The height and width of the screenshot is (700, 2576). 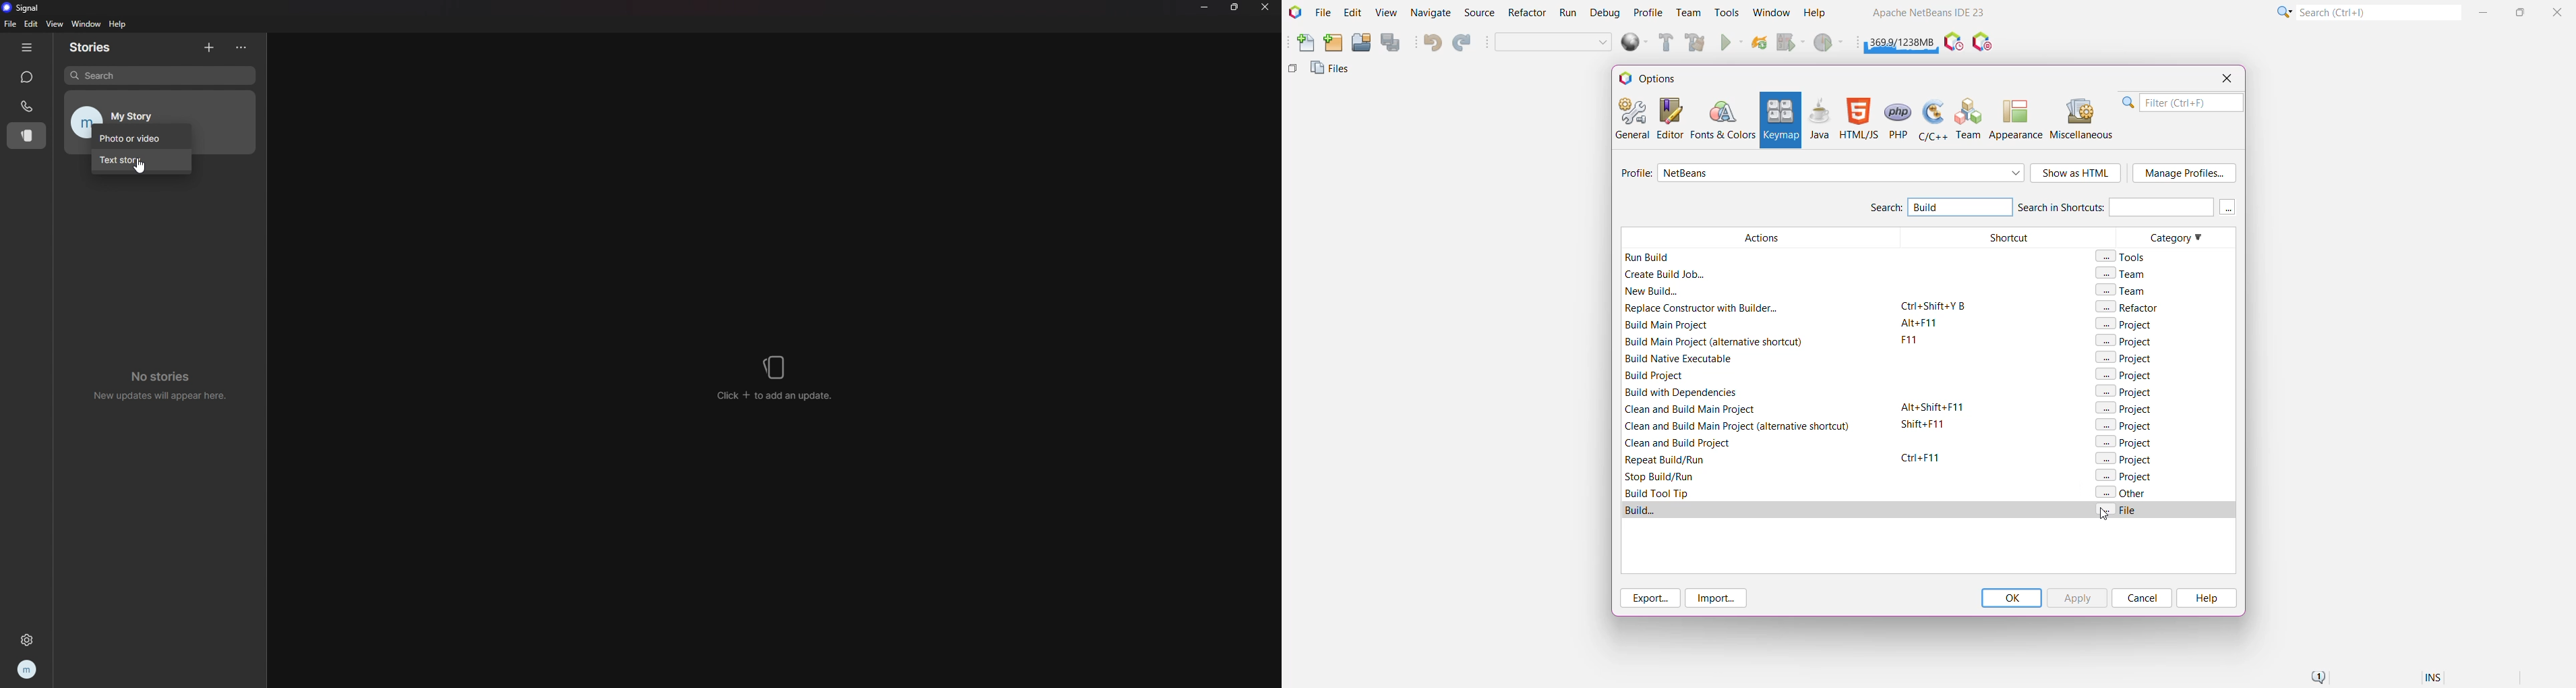 What do you see at coordinates (25, 136) in the screenshot?
I see `story` at bounding box center [25, 136].